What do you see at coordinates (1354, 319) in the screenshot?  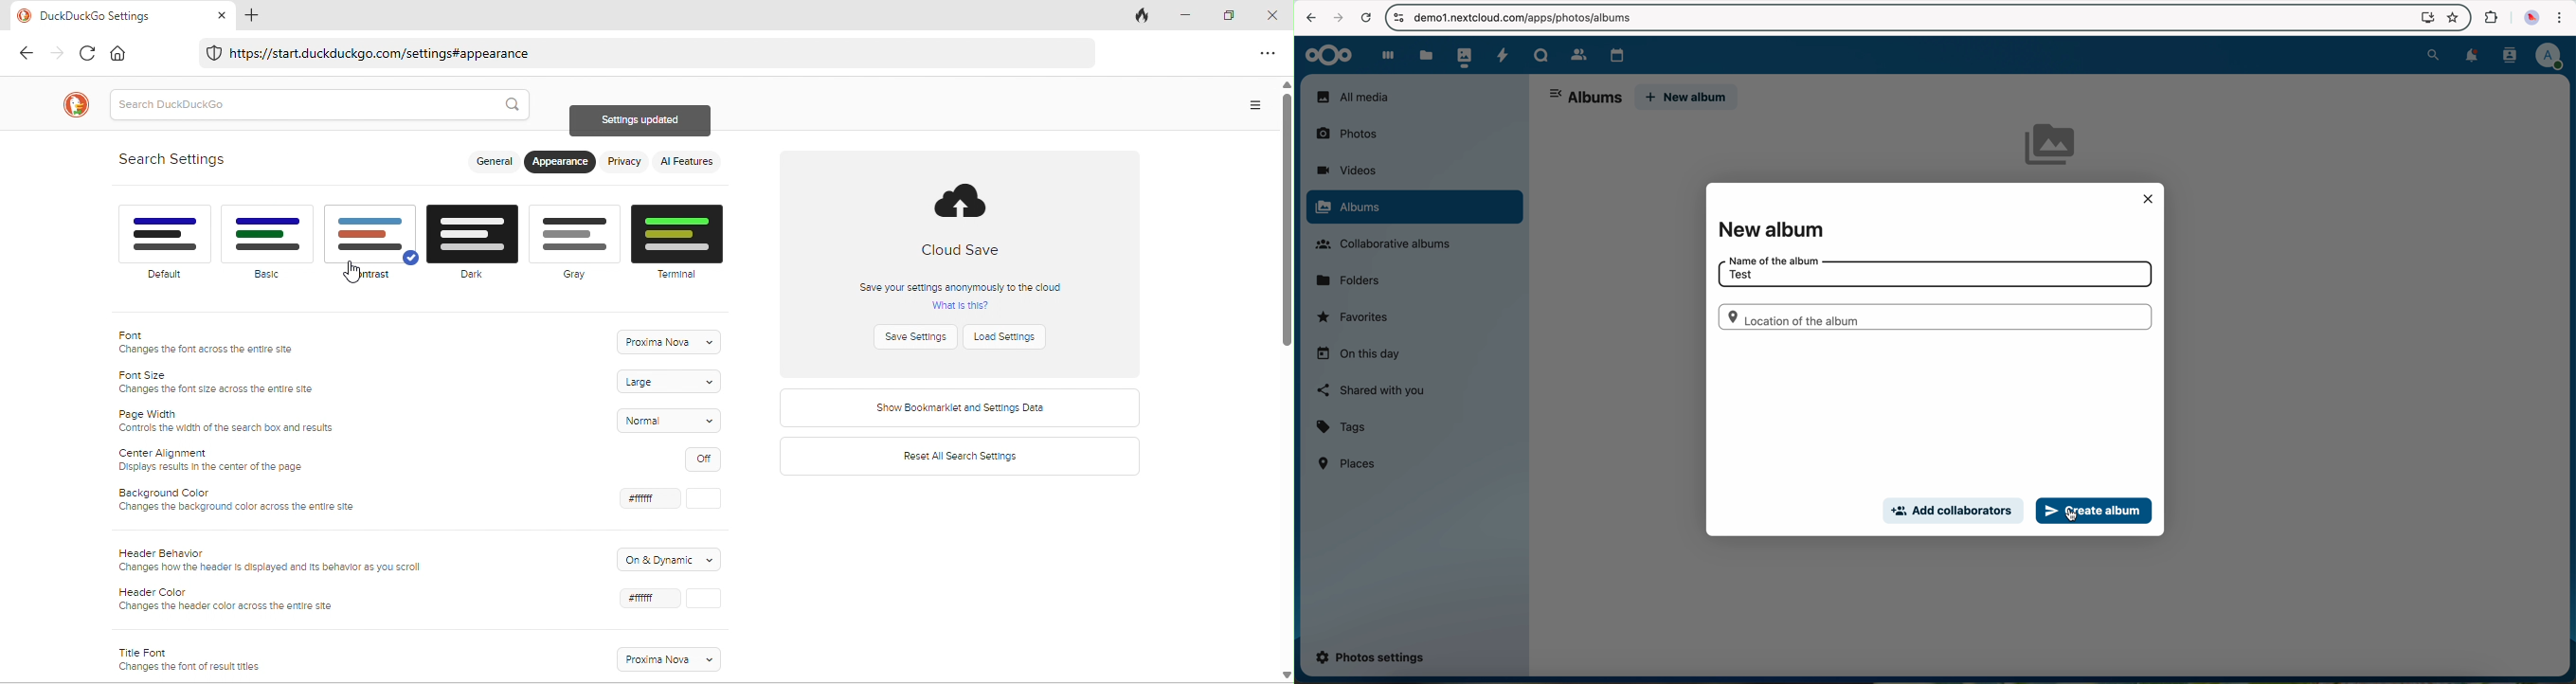 I see `favorites` at bounding box center [1354, 319].